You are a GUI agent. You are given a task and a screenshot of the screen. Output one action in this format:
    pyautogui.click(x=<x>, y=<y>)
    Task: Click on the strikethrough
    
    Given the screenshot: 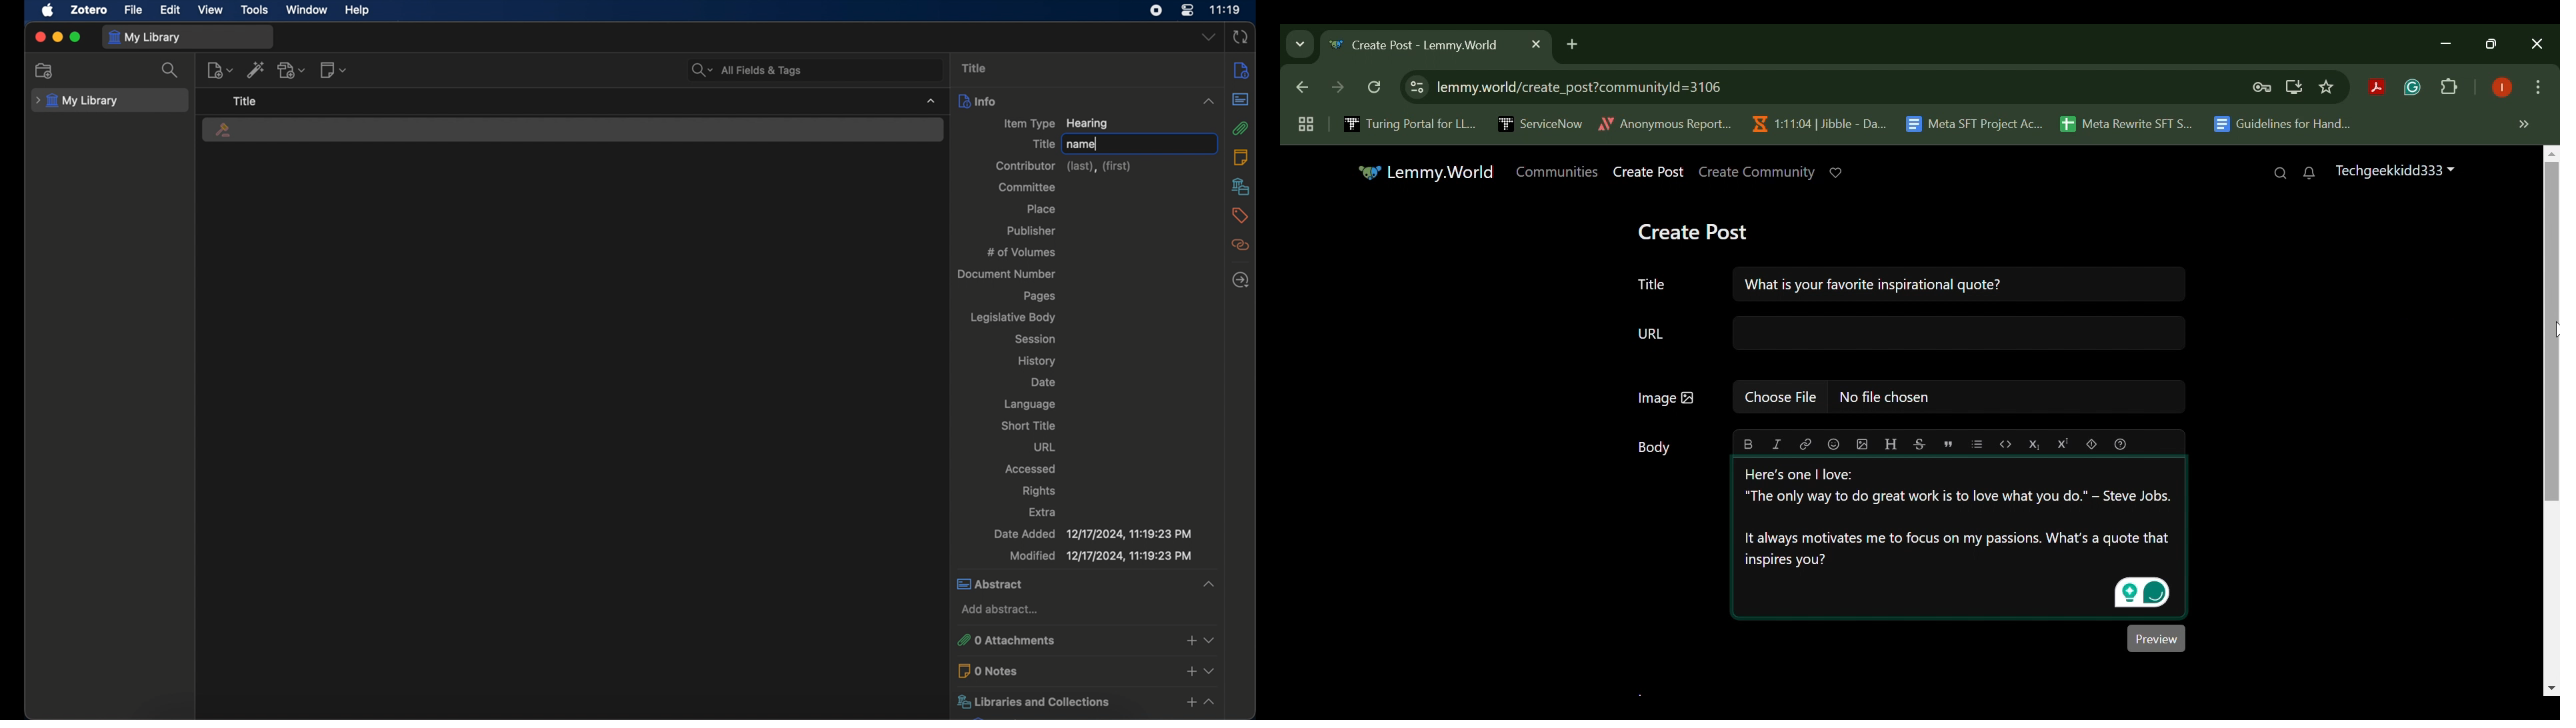 What is the action you would take?
    pyautogui.click(x=1919, y=443)
    